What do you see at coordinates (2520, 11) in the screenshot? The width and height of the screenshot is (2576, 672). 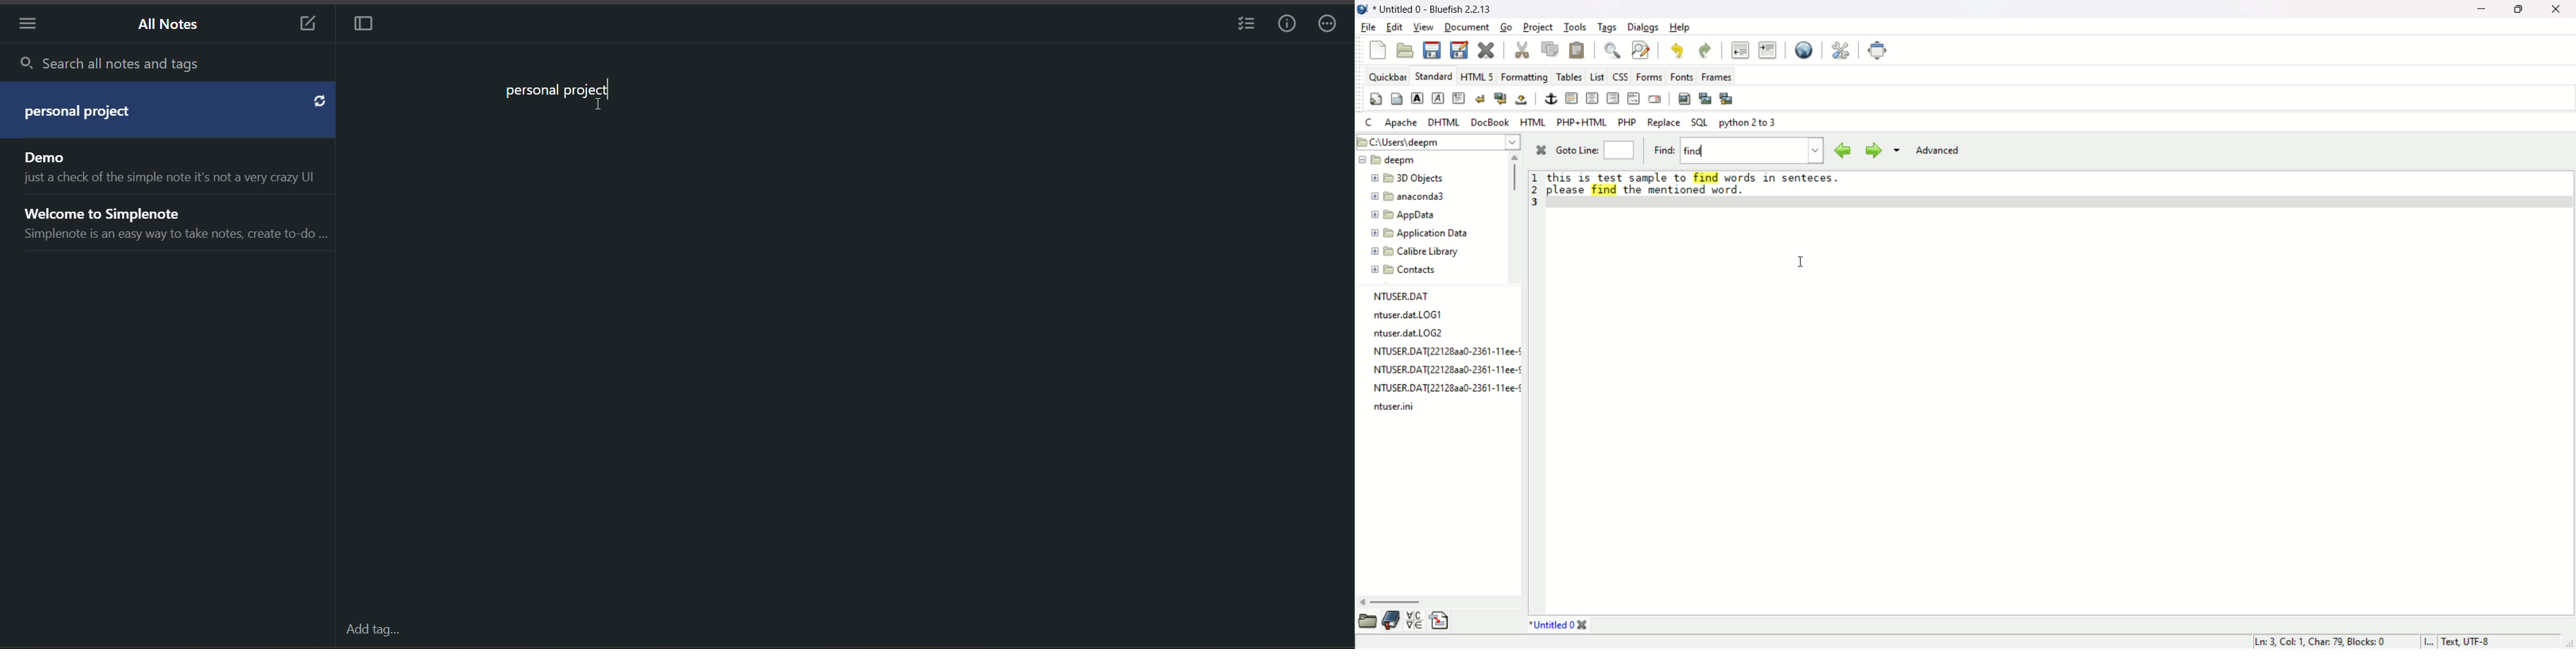 I see `maximize` at bounding box center [2520, 11].